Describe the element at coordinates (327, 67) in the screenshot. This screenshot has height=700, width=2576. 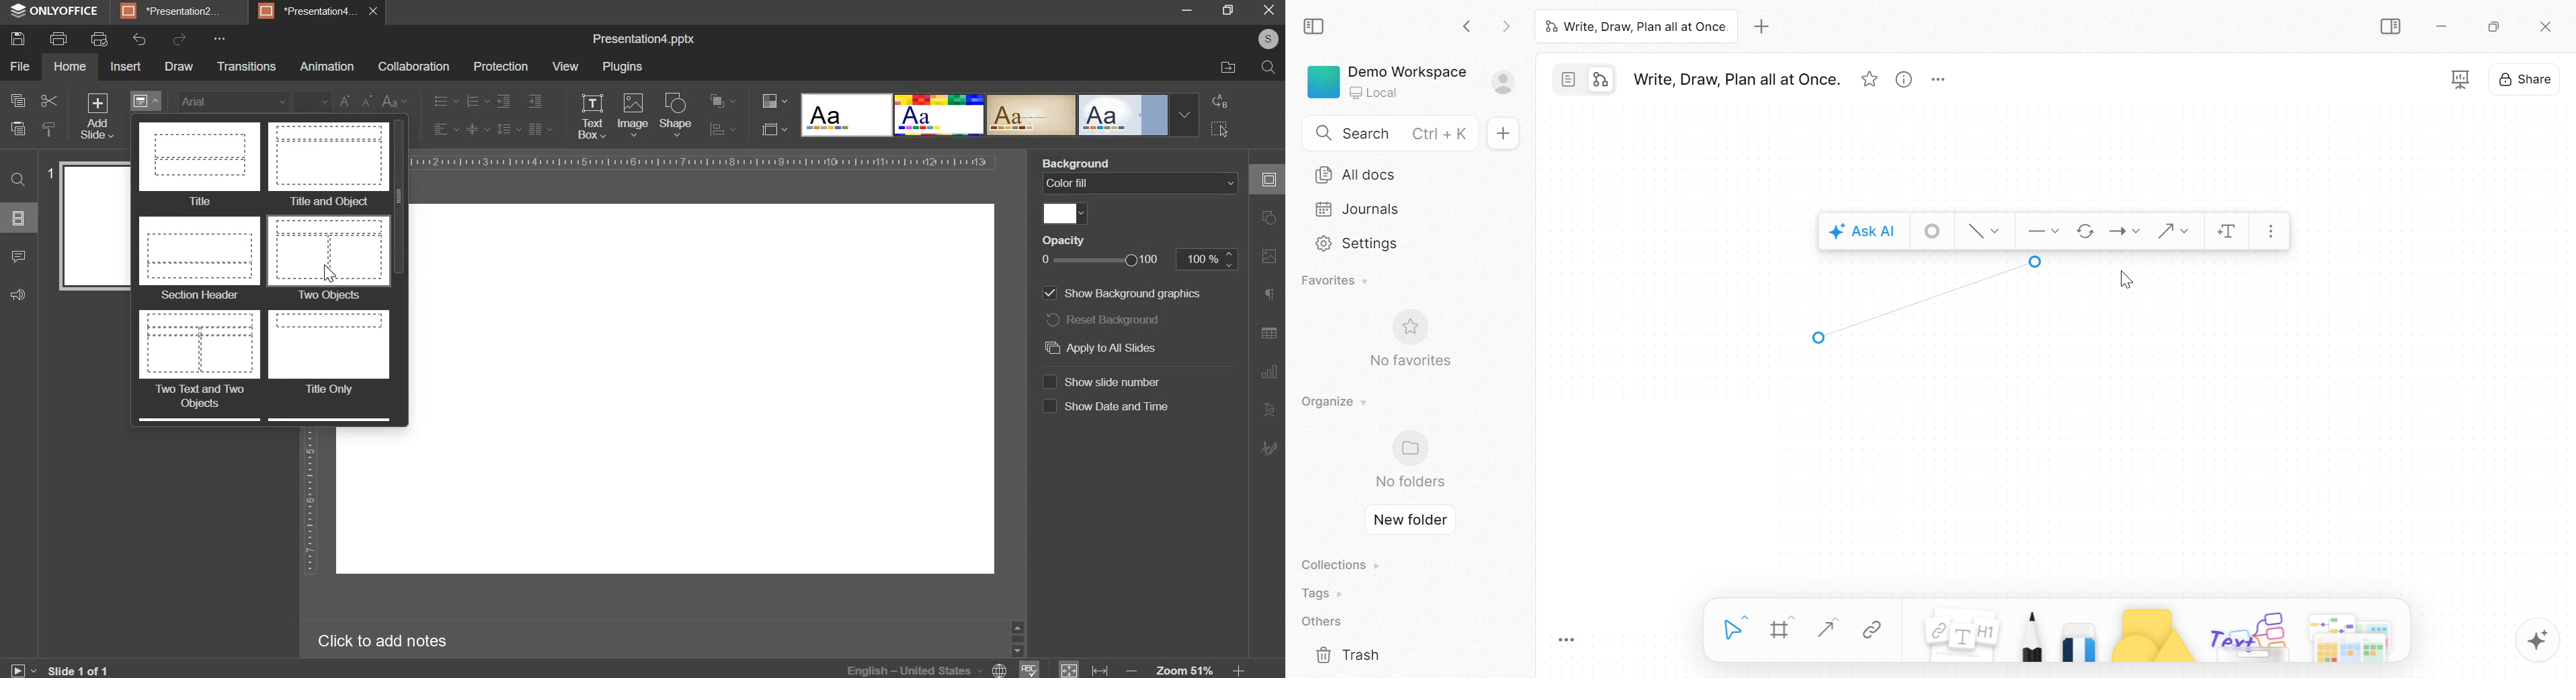
I see `animation` at that location.